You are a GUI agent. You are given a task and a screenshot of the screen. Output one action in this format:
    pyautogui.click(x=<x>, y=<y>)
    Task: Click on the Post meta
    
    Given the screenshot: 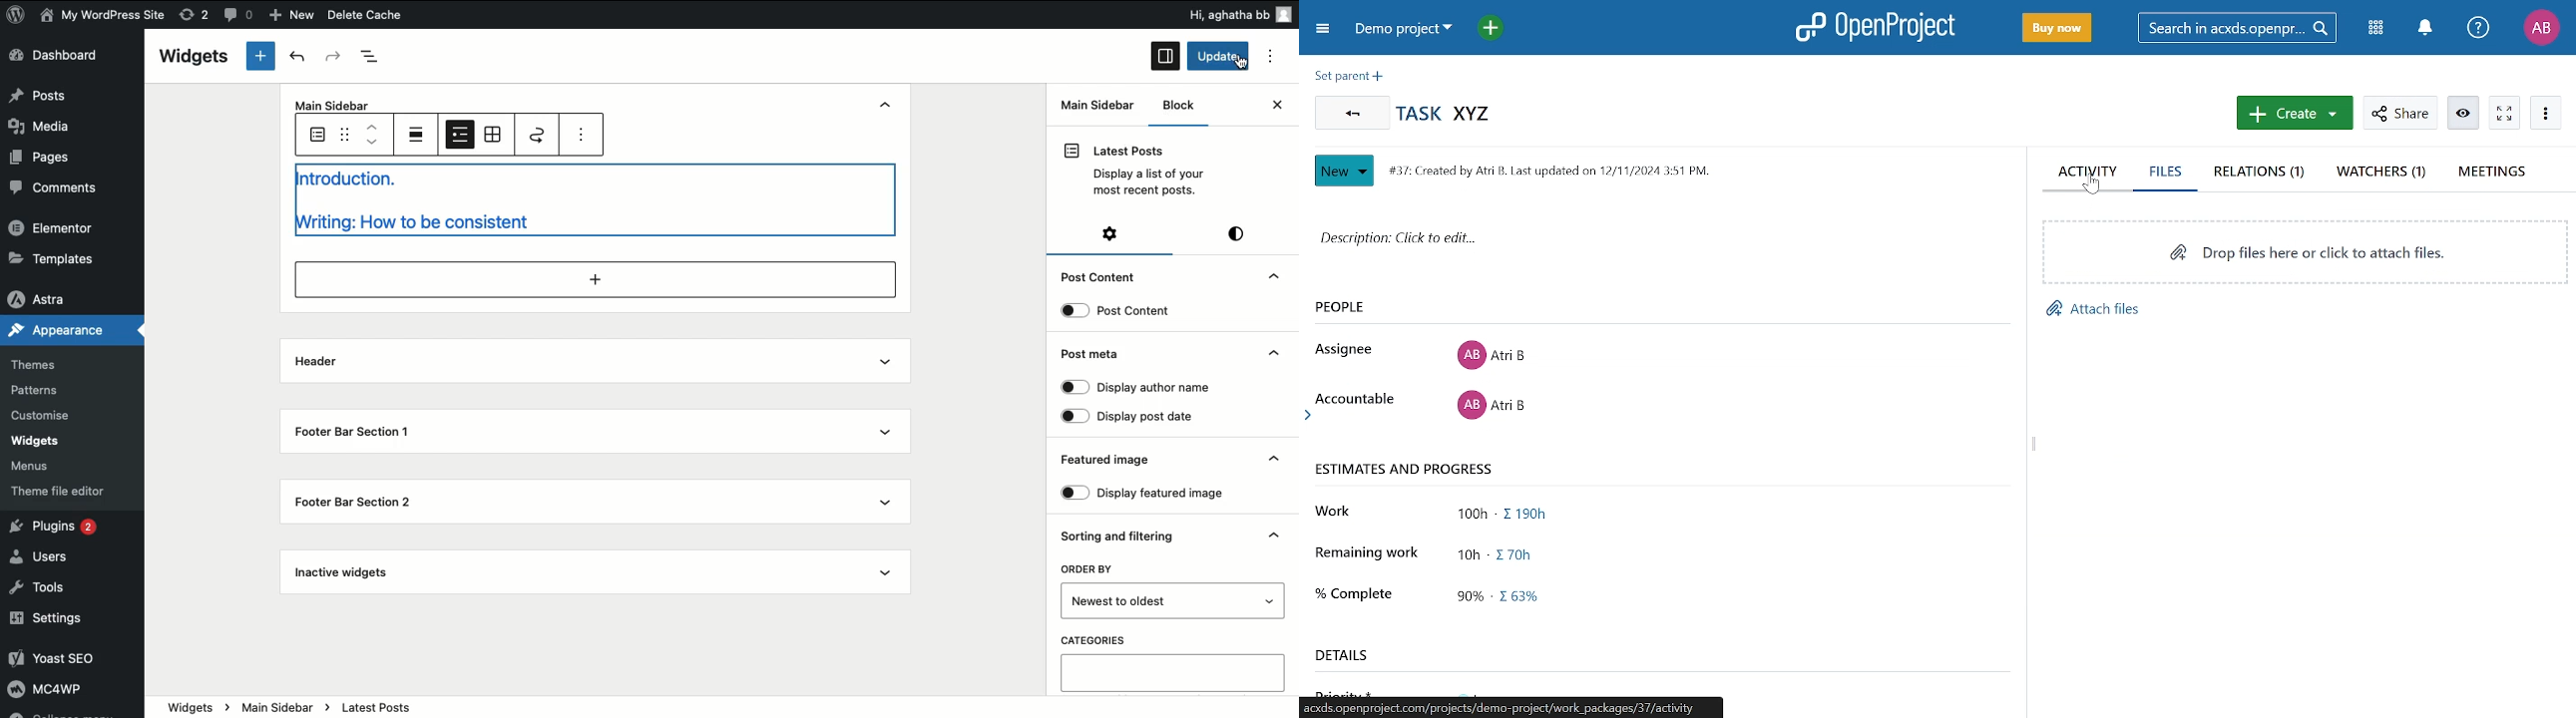 What is the action you would take?
    pyautogui.click(x=1102, y=355)
    